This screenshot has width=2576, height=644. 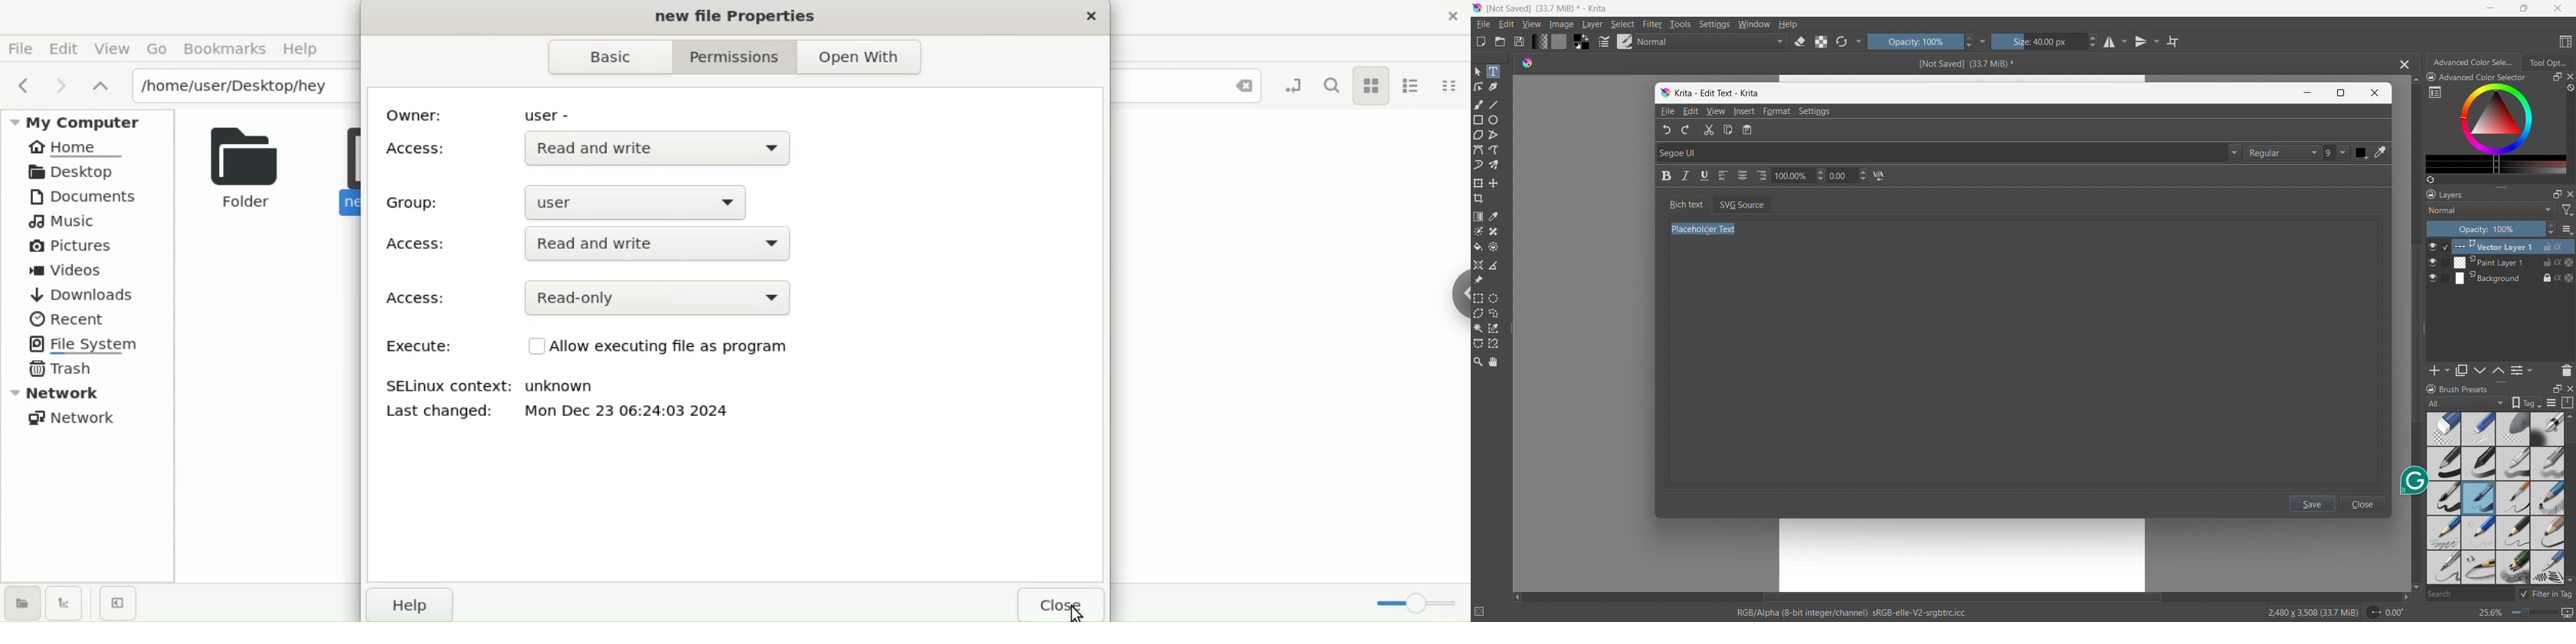 What do you see at coordinates (2479, 568) in the screenshot?
I see `small tip pencil` at bounding box center [2479, 568].